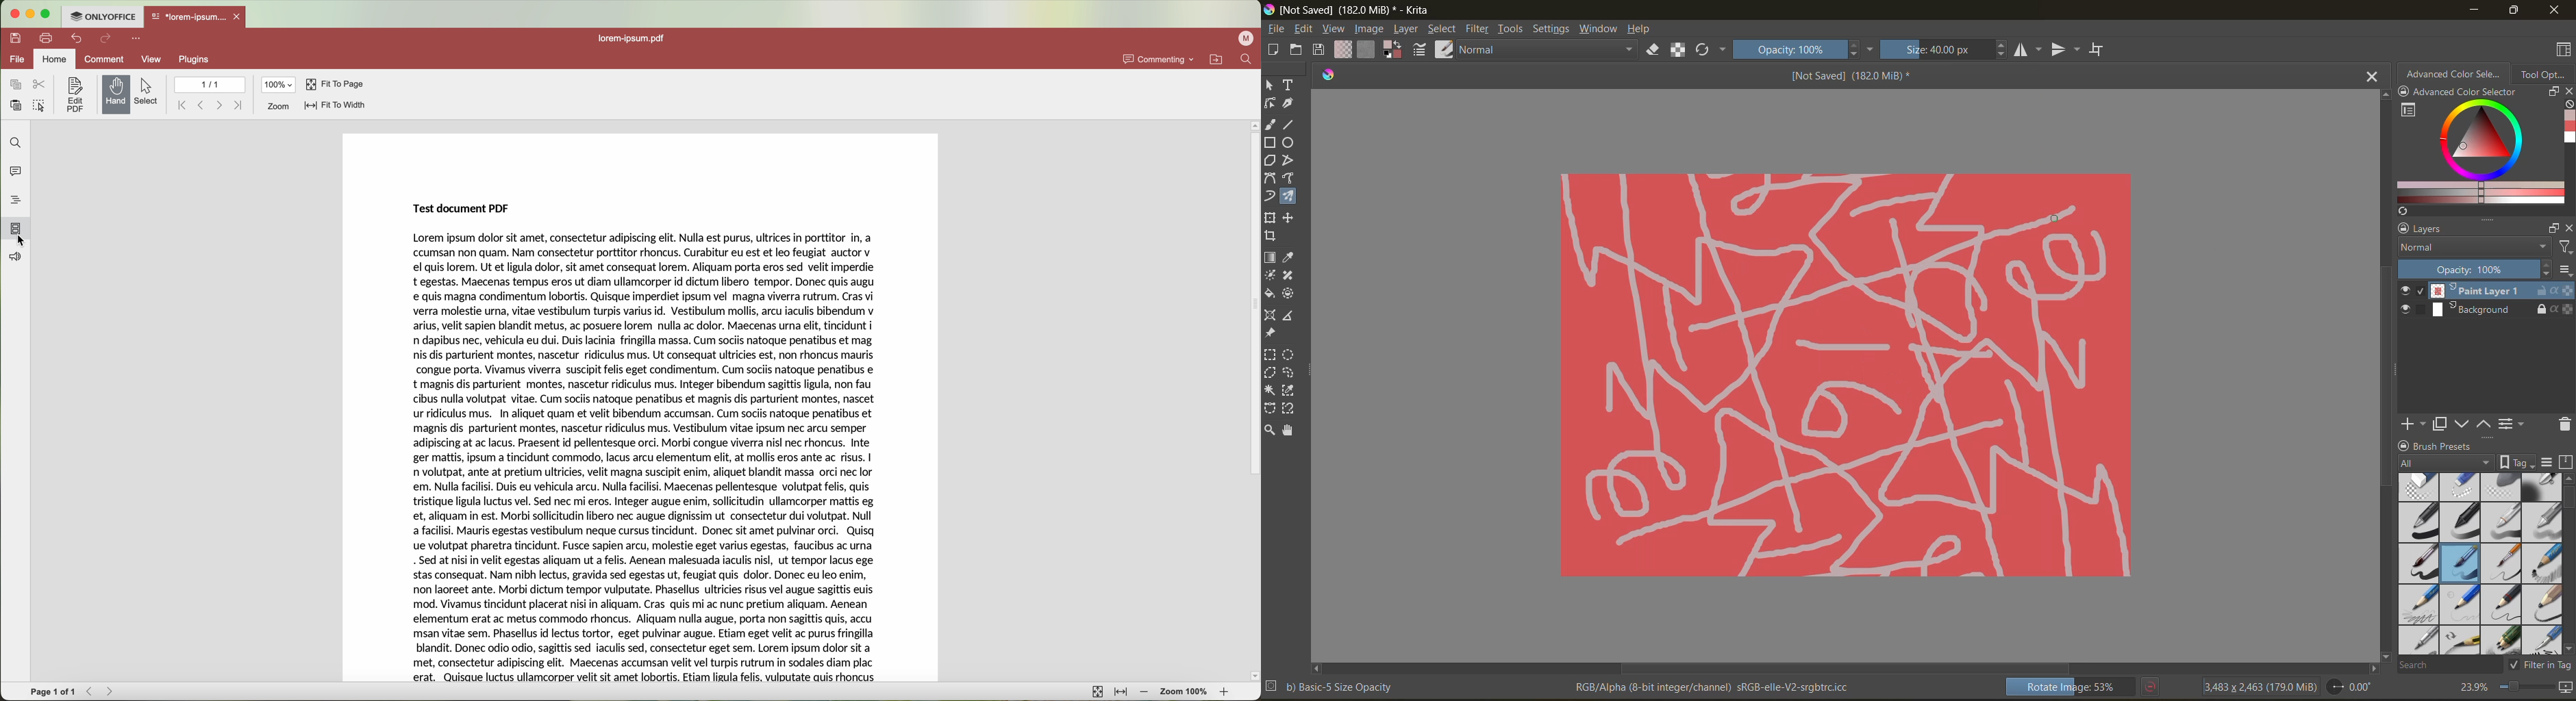 The height and width of the screenshot is (728, 2576). What do you see at coordinates (2030, 51) in the screenshot?
I see `flip horizontally` at bounding box center [2030, 51].